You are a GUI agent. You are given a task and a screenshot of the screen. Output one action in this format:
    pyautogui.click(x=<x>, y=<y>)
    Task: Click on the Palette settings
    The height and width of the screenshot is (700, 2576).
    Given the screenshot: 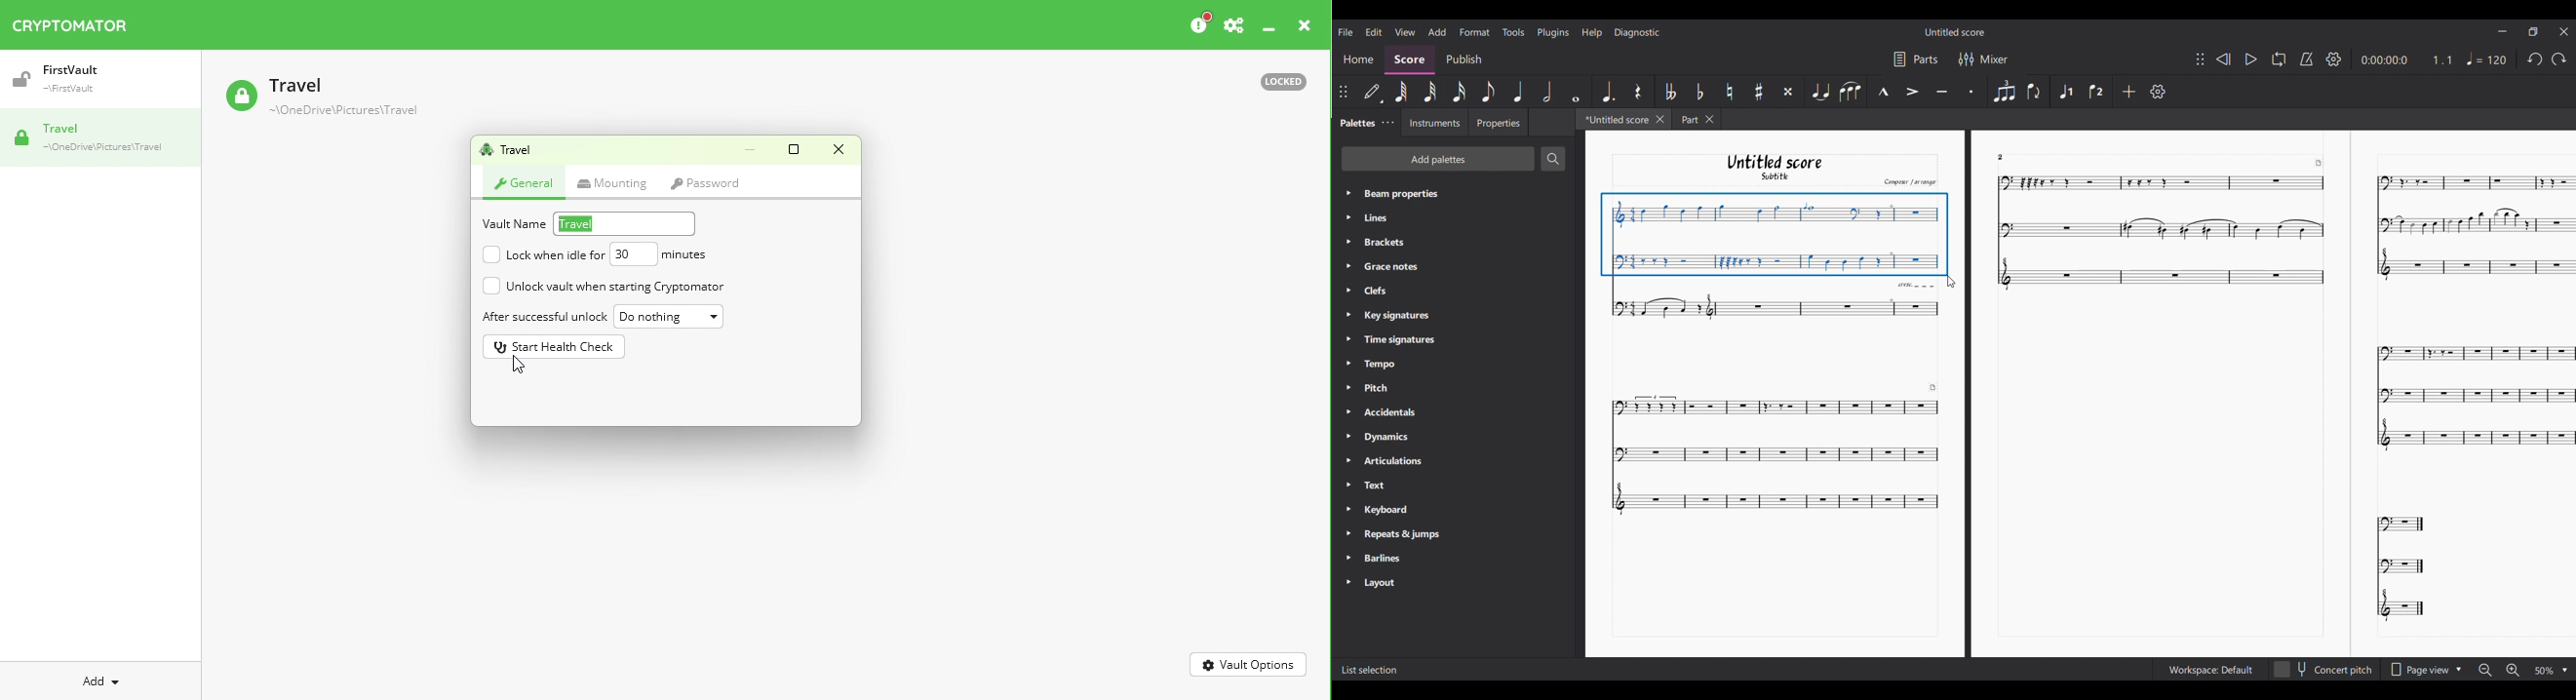 What is the action you would take?
    pyautogui.click(x=1388, y=123)
    